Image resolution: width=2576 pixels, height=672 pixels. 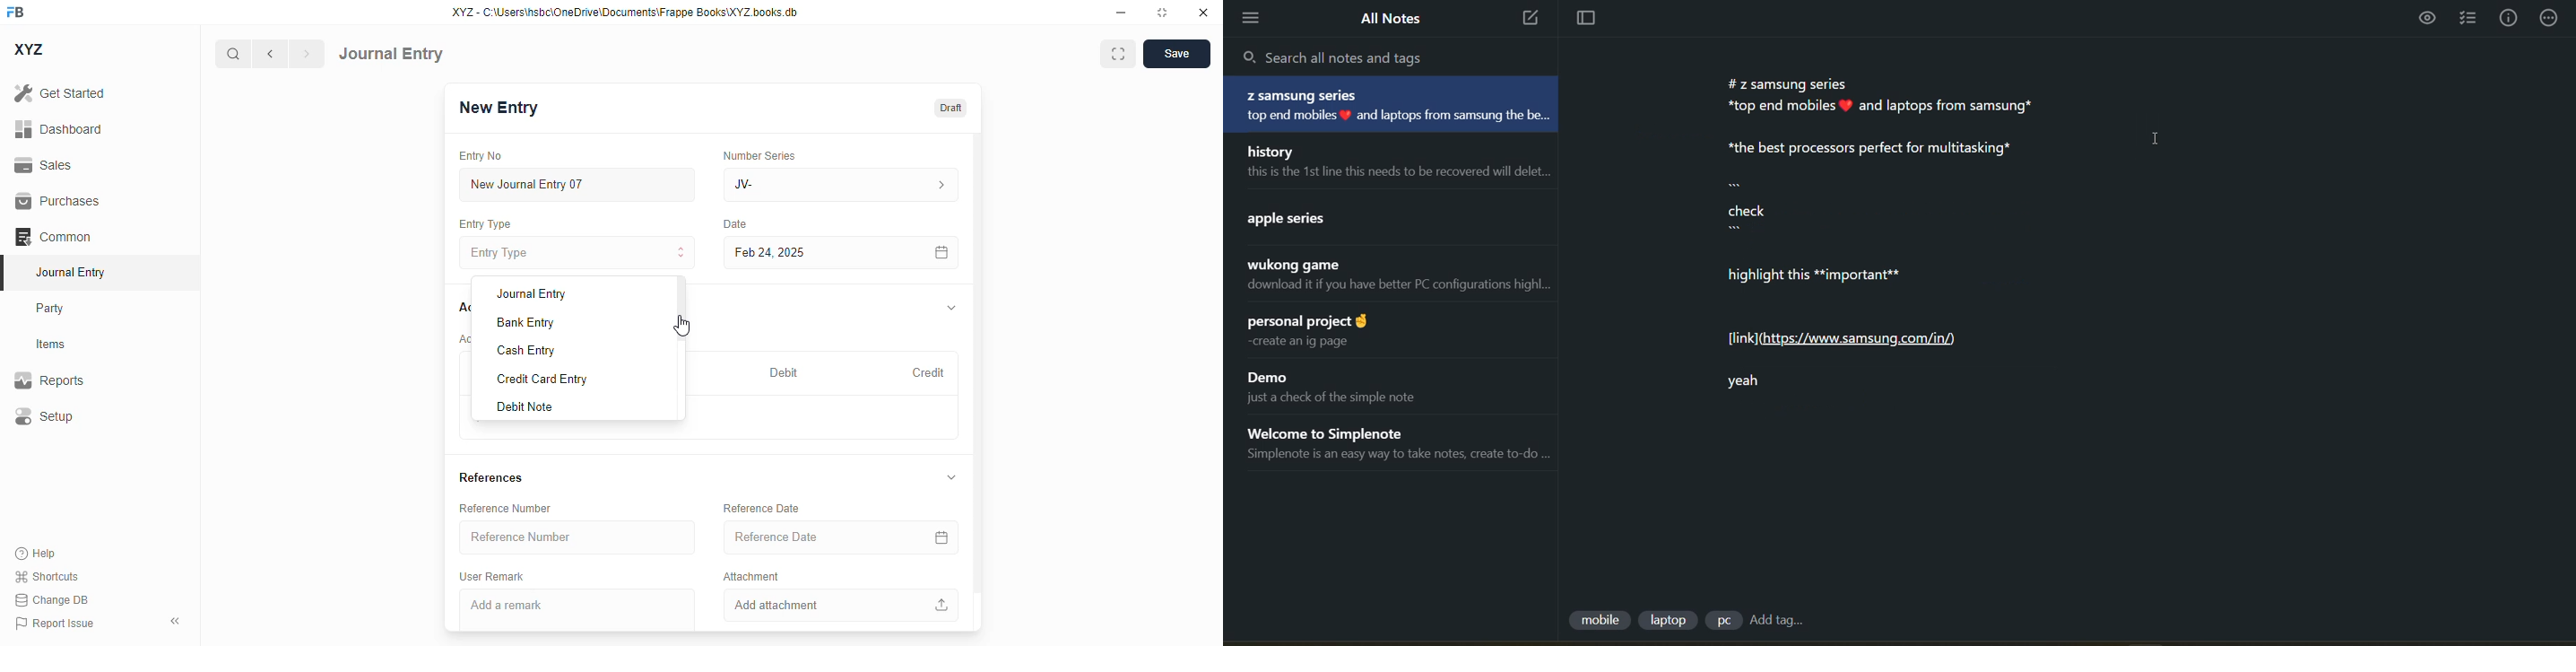 What do you see at coordinates (391, 54) in the screenshot?
I see `journal entry` at bounding box center [391, 54].